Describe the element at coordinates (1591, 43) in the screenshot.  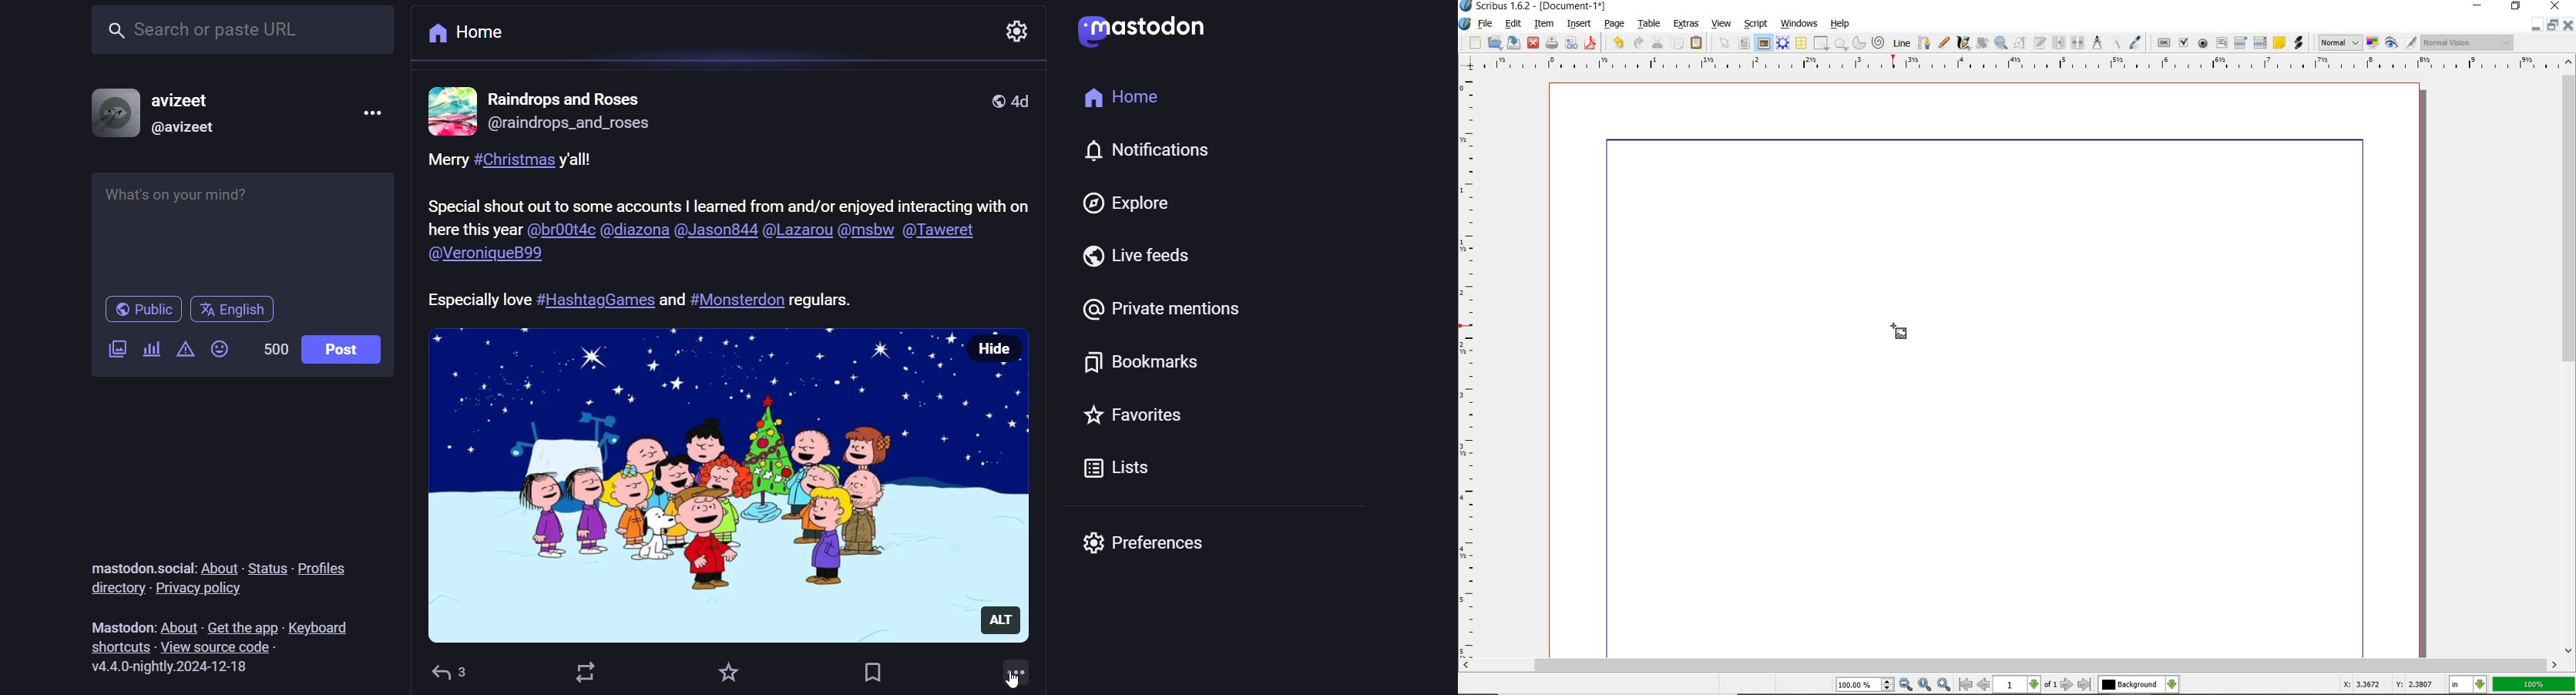
I see `save as pdf` at that location.